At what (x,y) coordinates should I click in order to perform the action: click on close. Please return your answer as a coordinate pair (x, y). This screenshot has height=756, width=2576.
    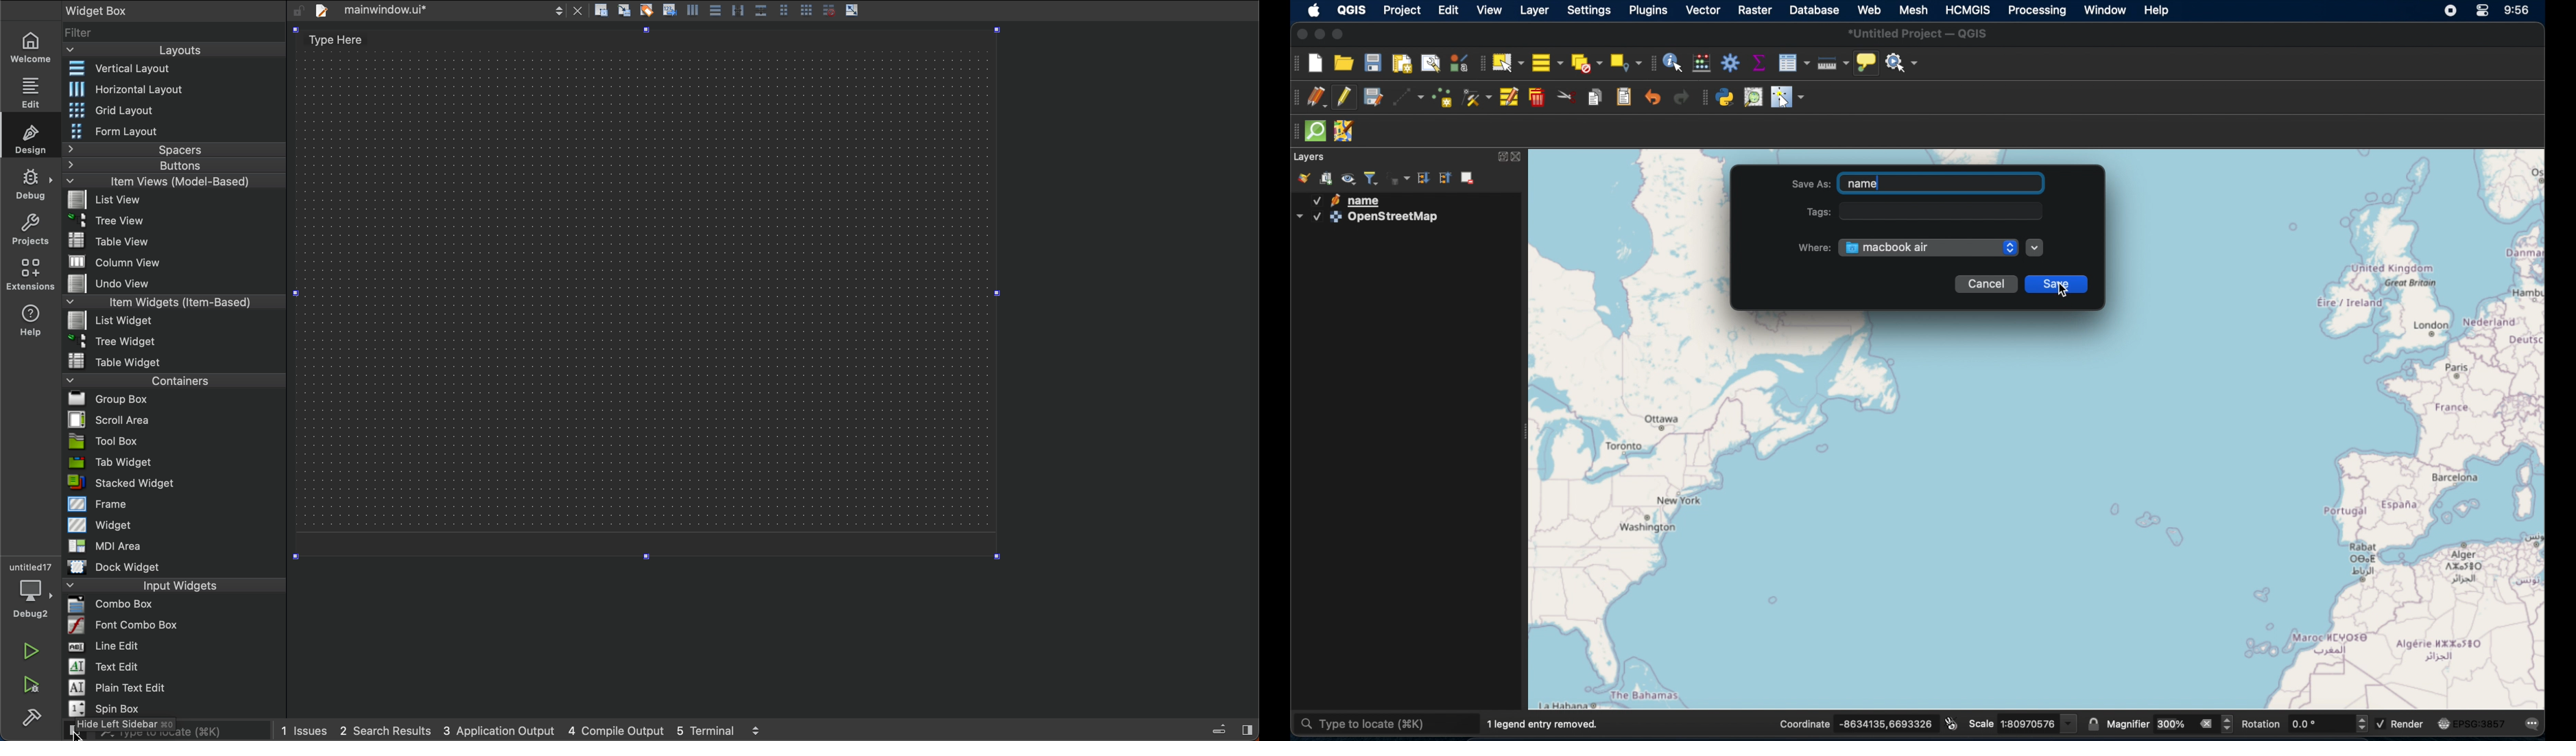
    Looking at the image, I should click on (1301, 34).